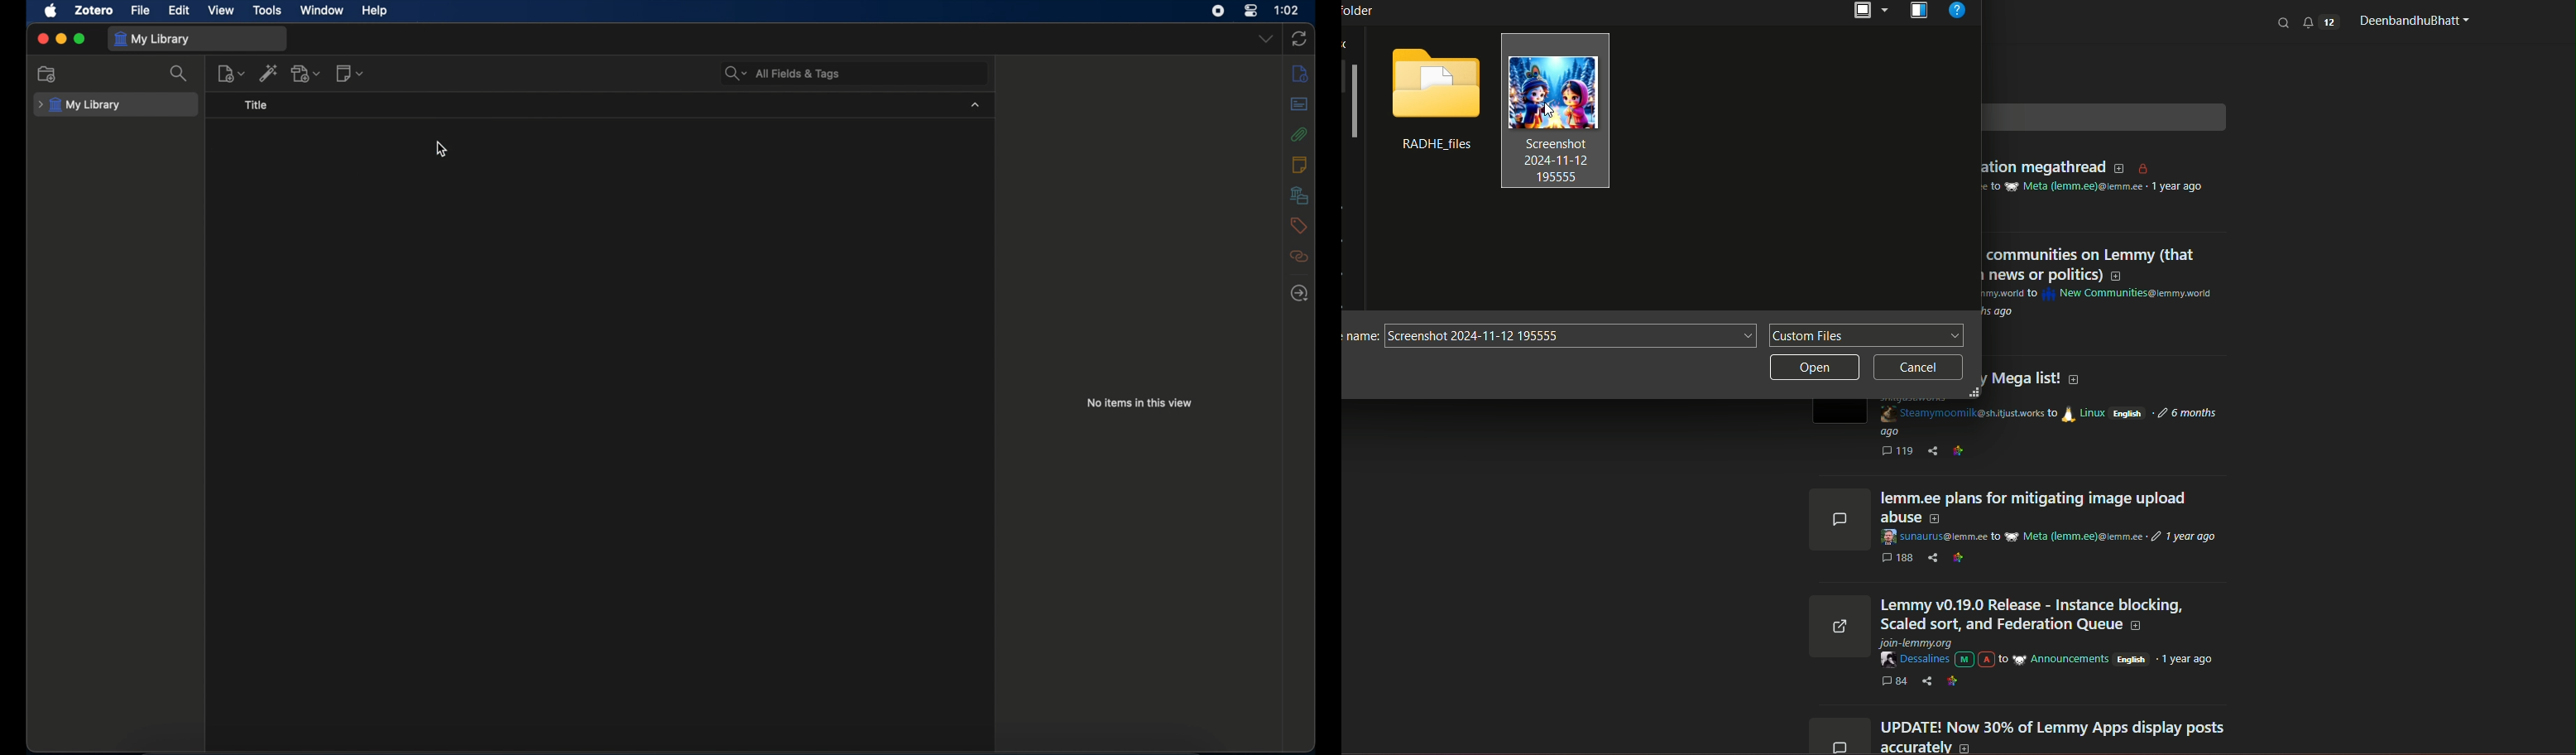 This screenshot has width=2576, height=756. I want to click on search, so click(177, 75).